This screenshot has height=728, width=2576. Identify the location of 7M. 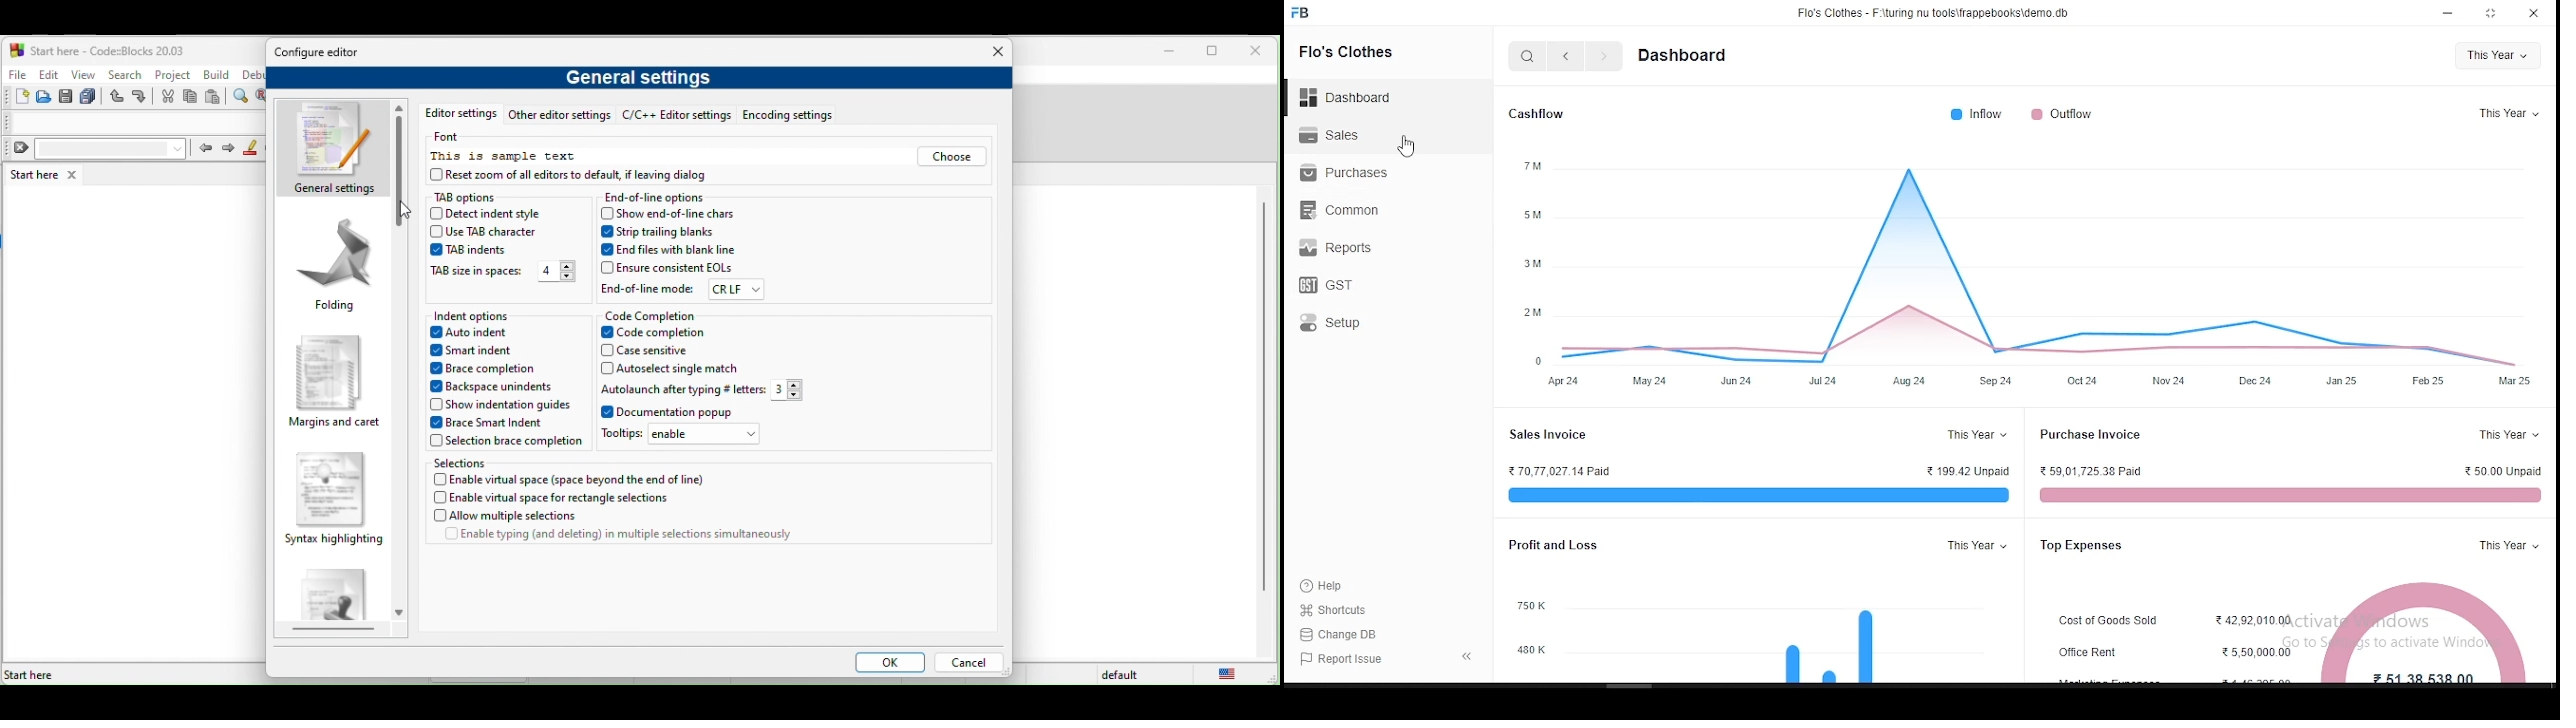
(1525, 166).